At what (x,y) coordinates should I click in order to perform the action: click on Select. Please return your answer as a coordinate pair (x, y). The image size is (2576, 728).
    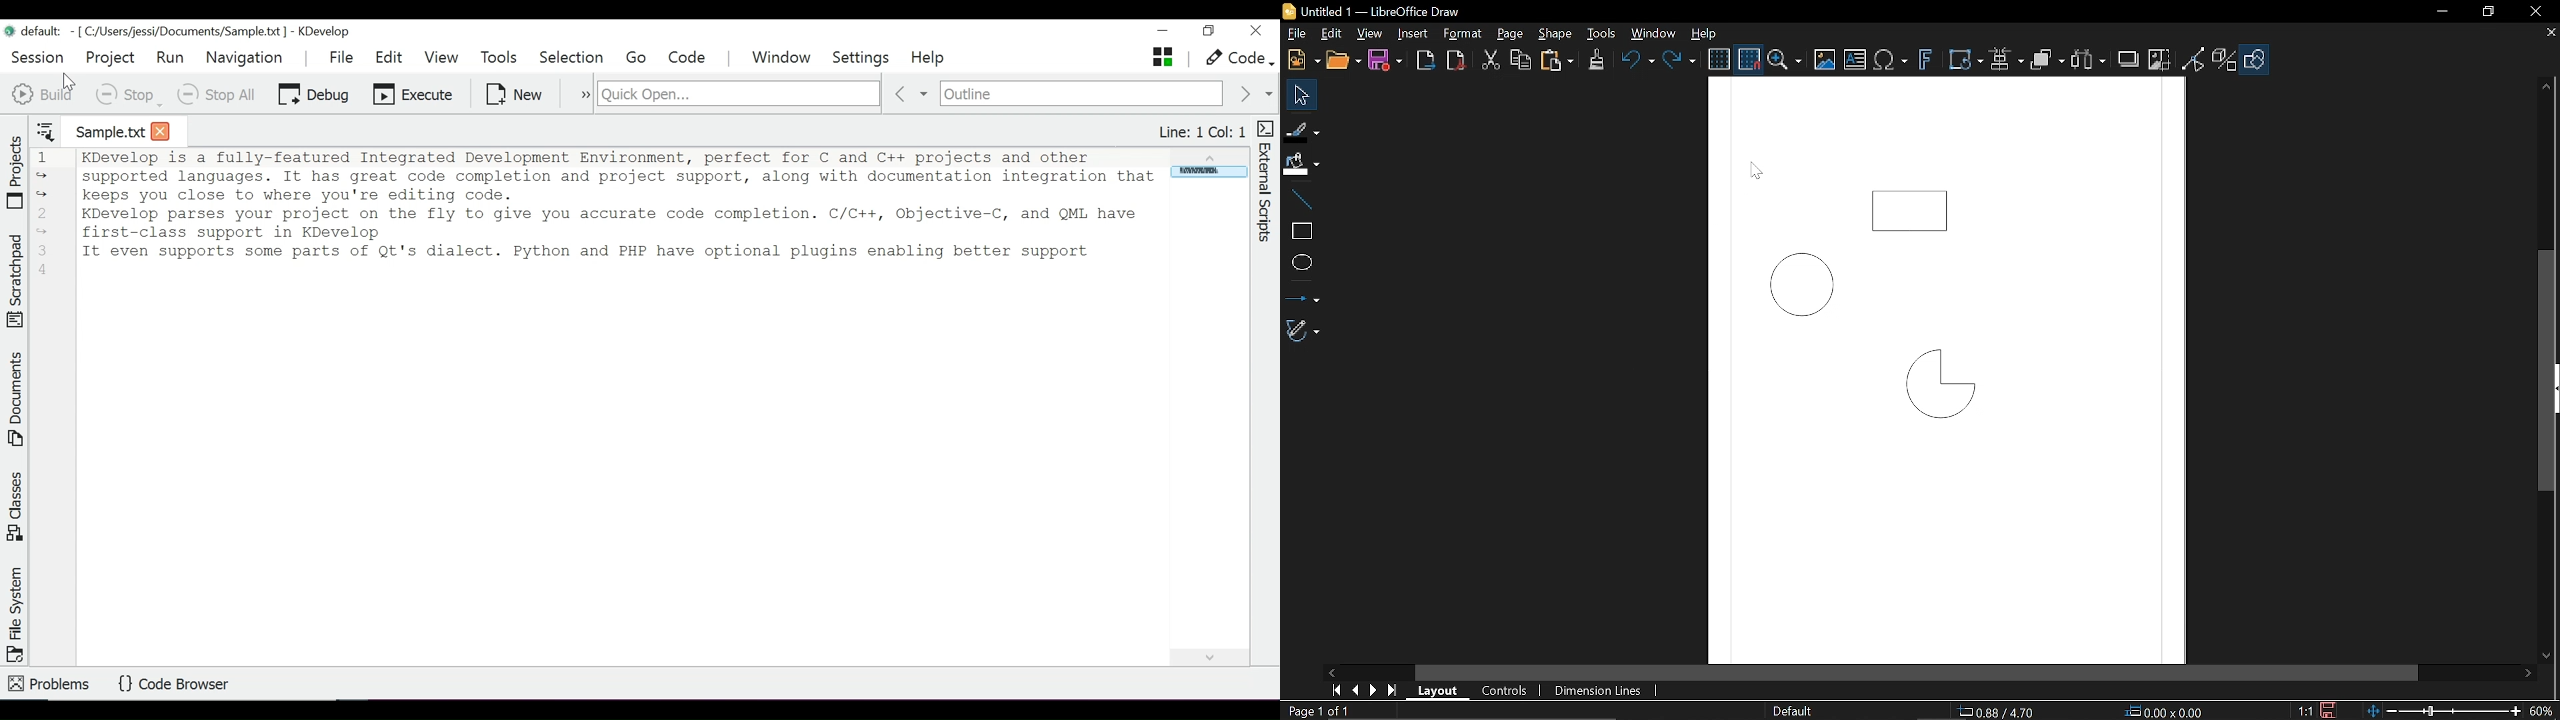
    Looking at the image, I should click on (1299, 95).